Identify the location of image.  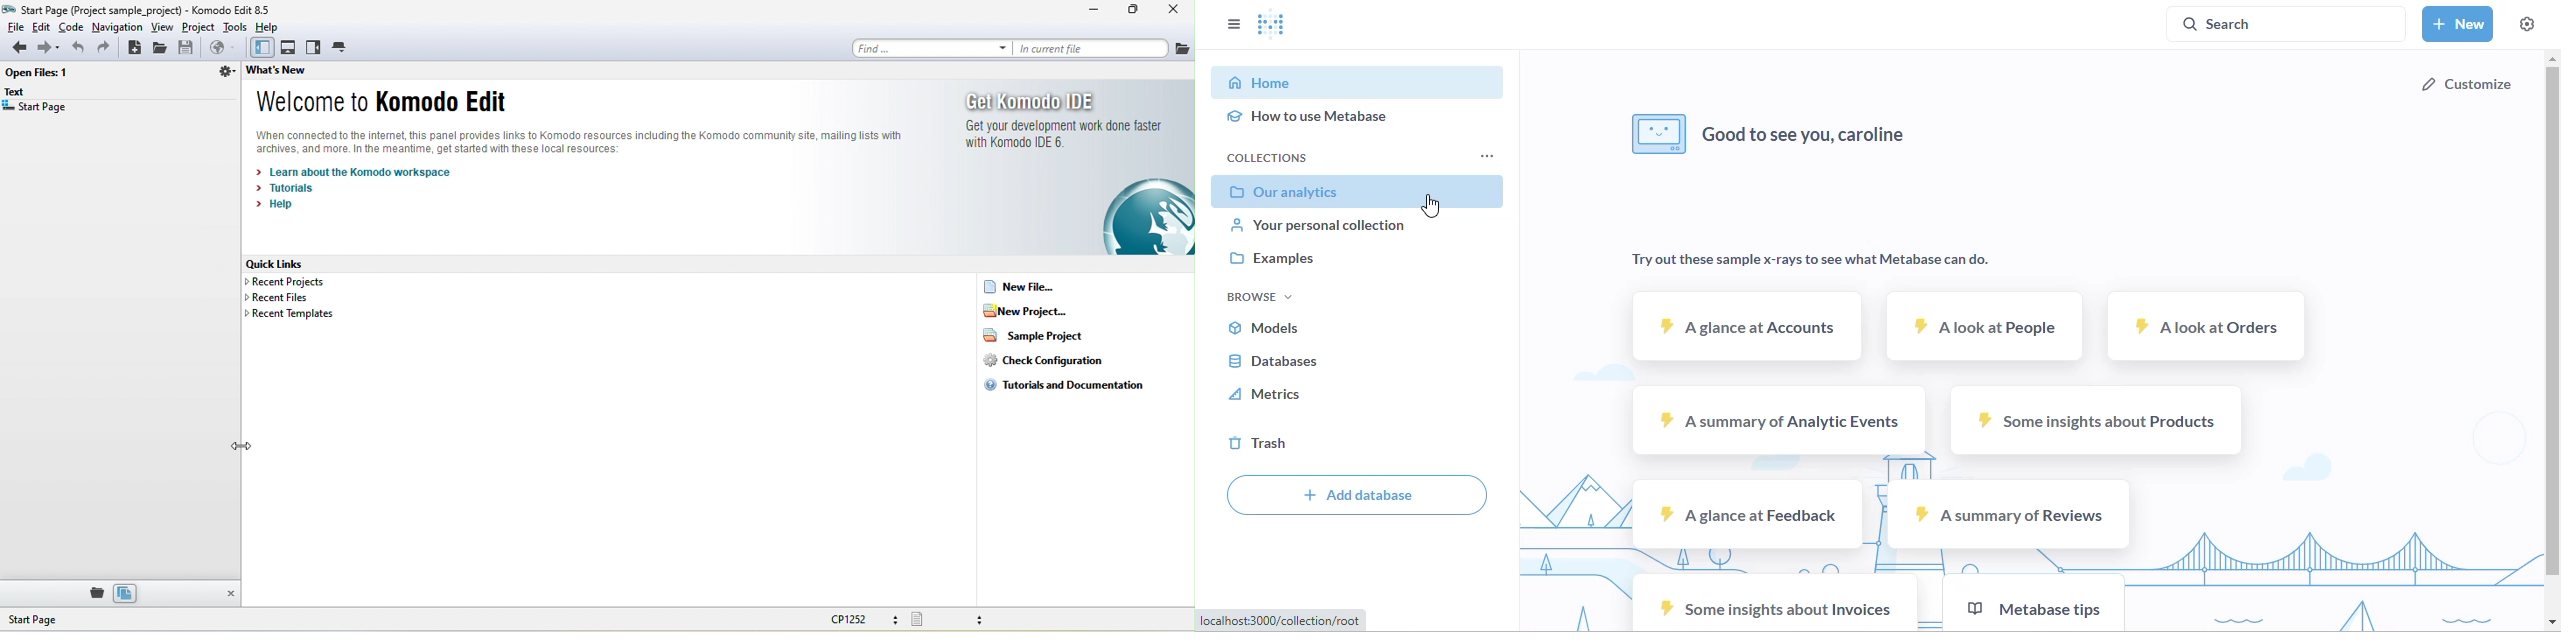
(1147, 216).